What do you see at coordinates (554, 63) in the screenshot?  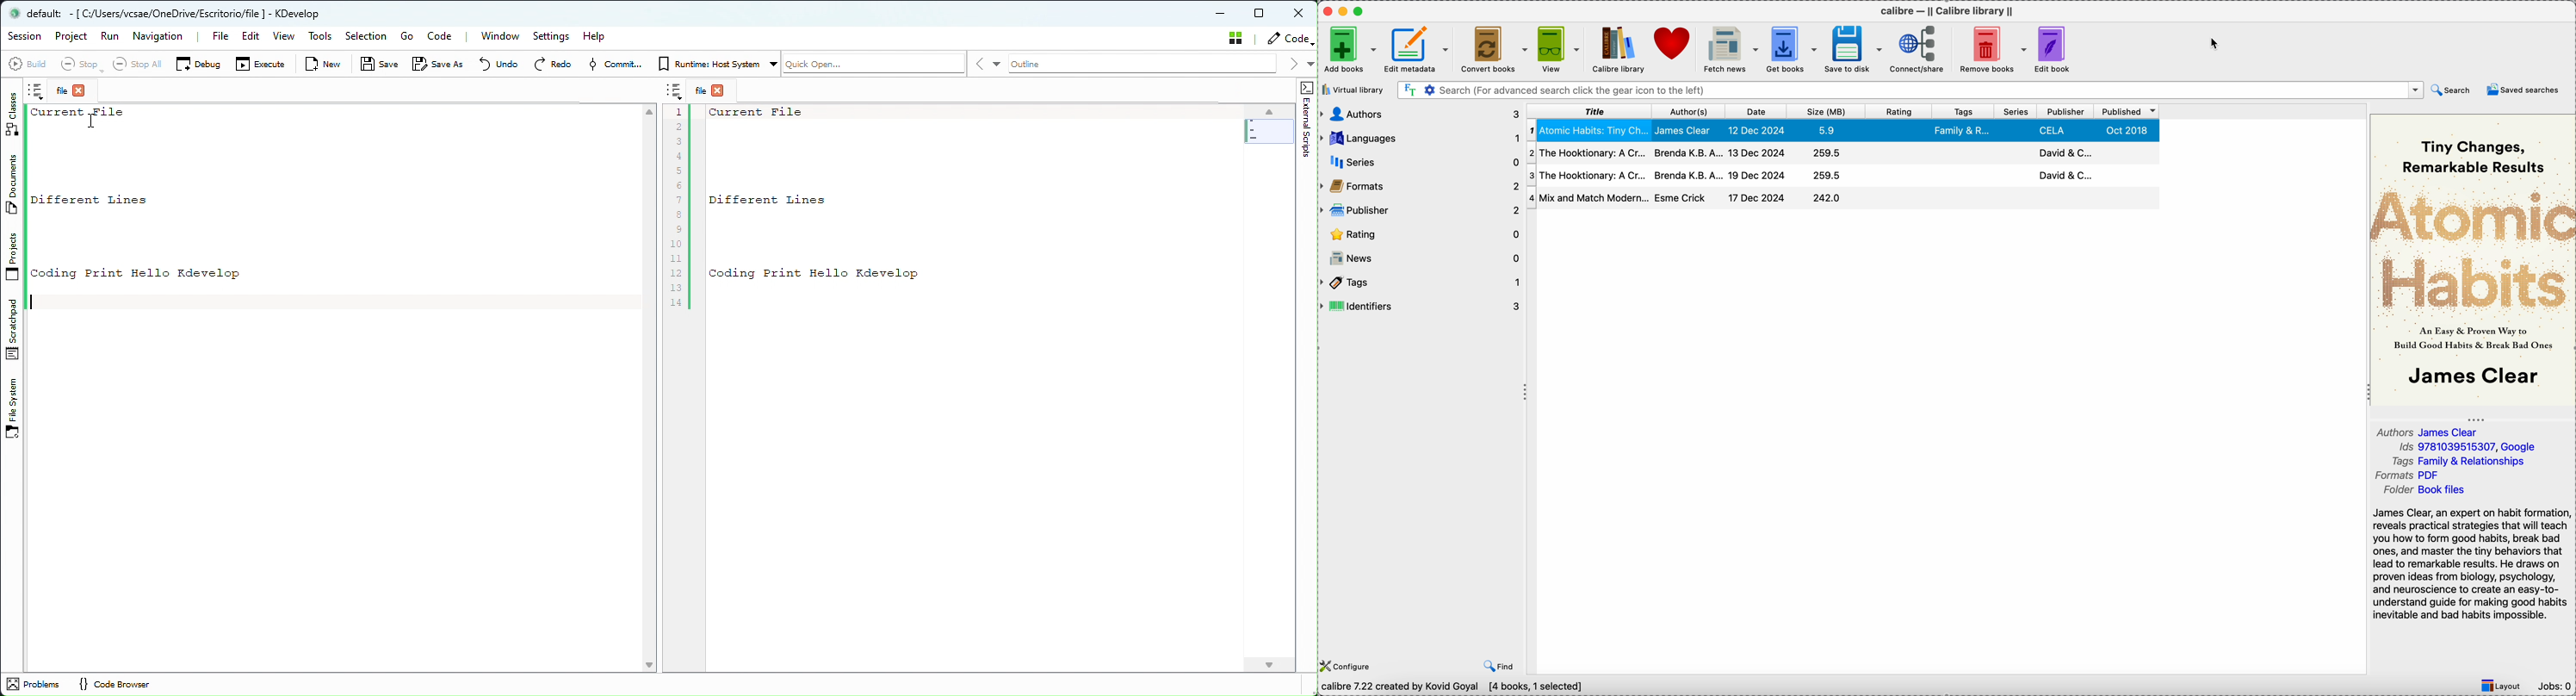 I see `Redo` at bounding box center [554, 63].